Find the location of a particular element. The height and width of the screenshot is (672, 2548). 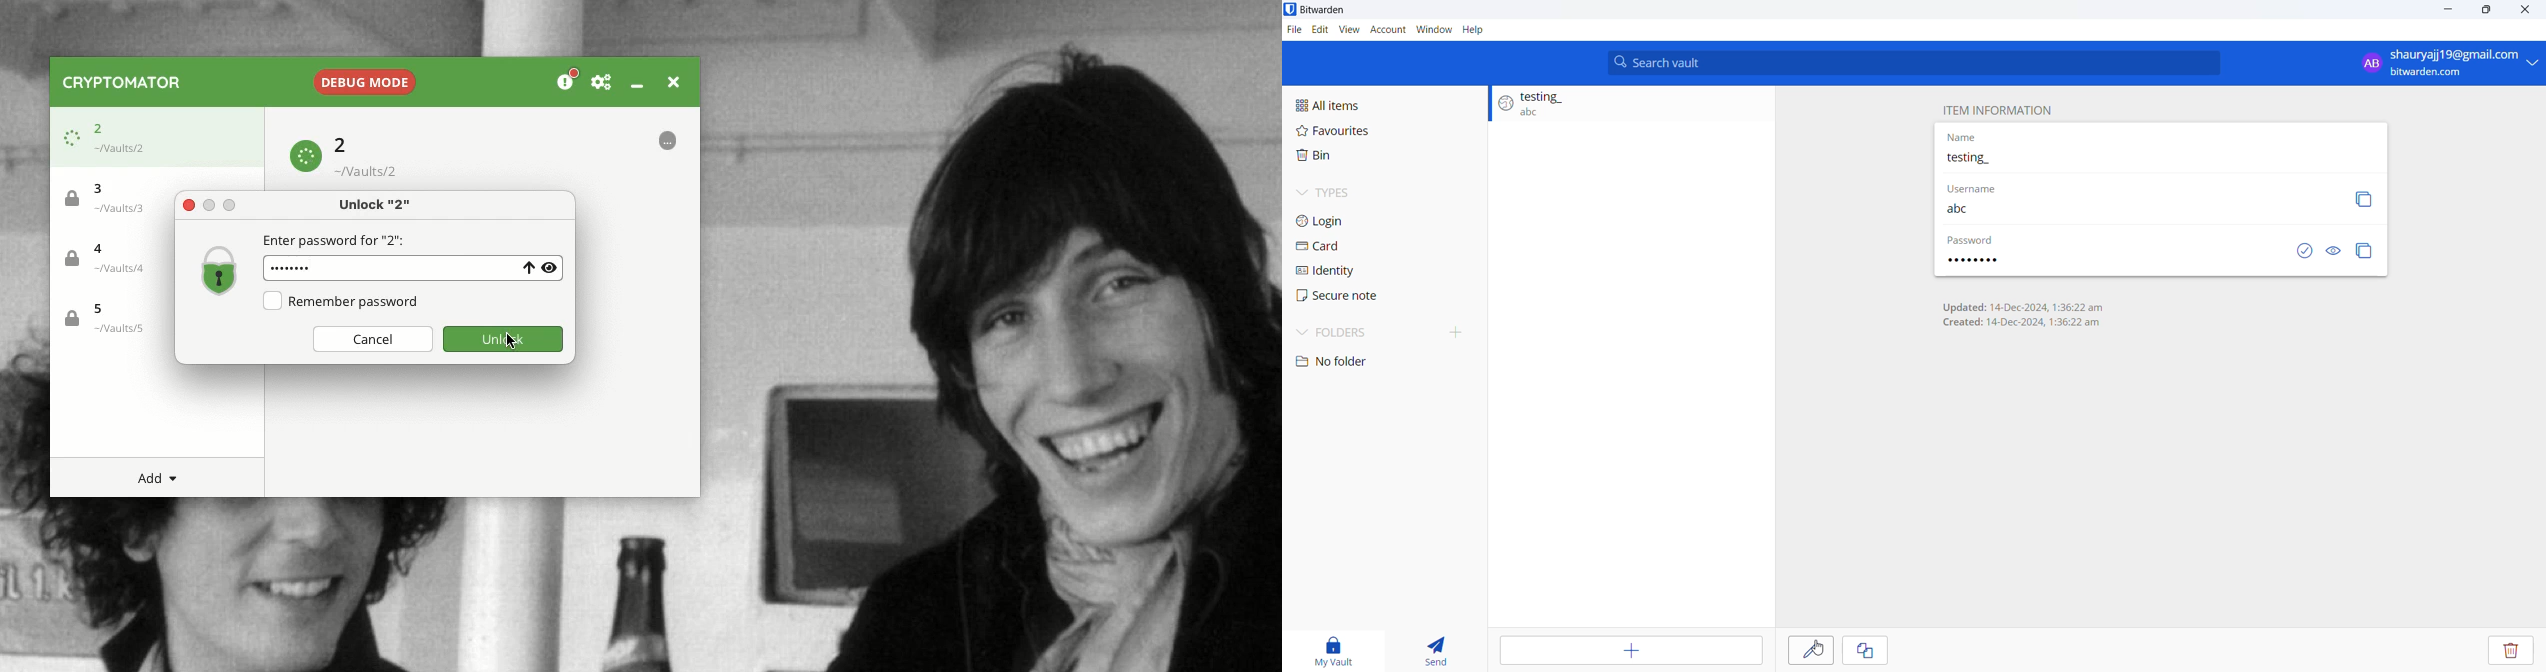

minimize is located at coordinates (2447, 14).